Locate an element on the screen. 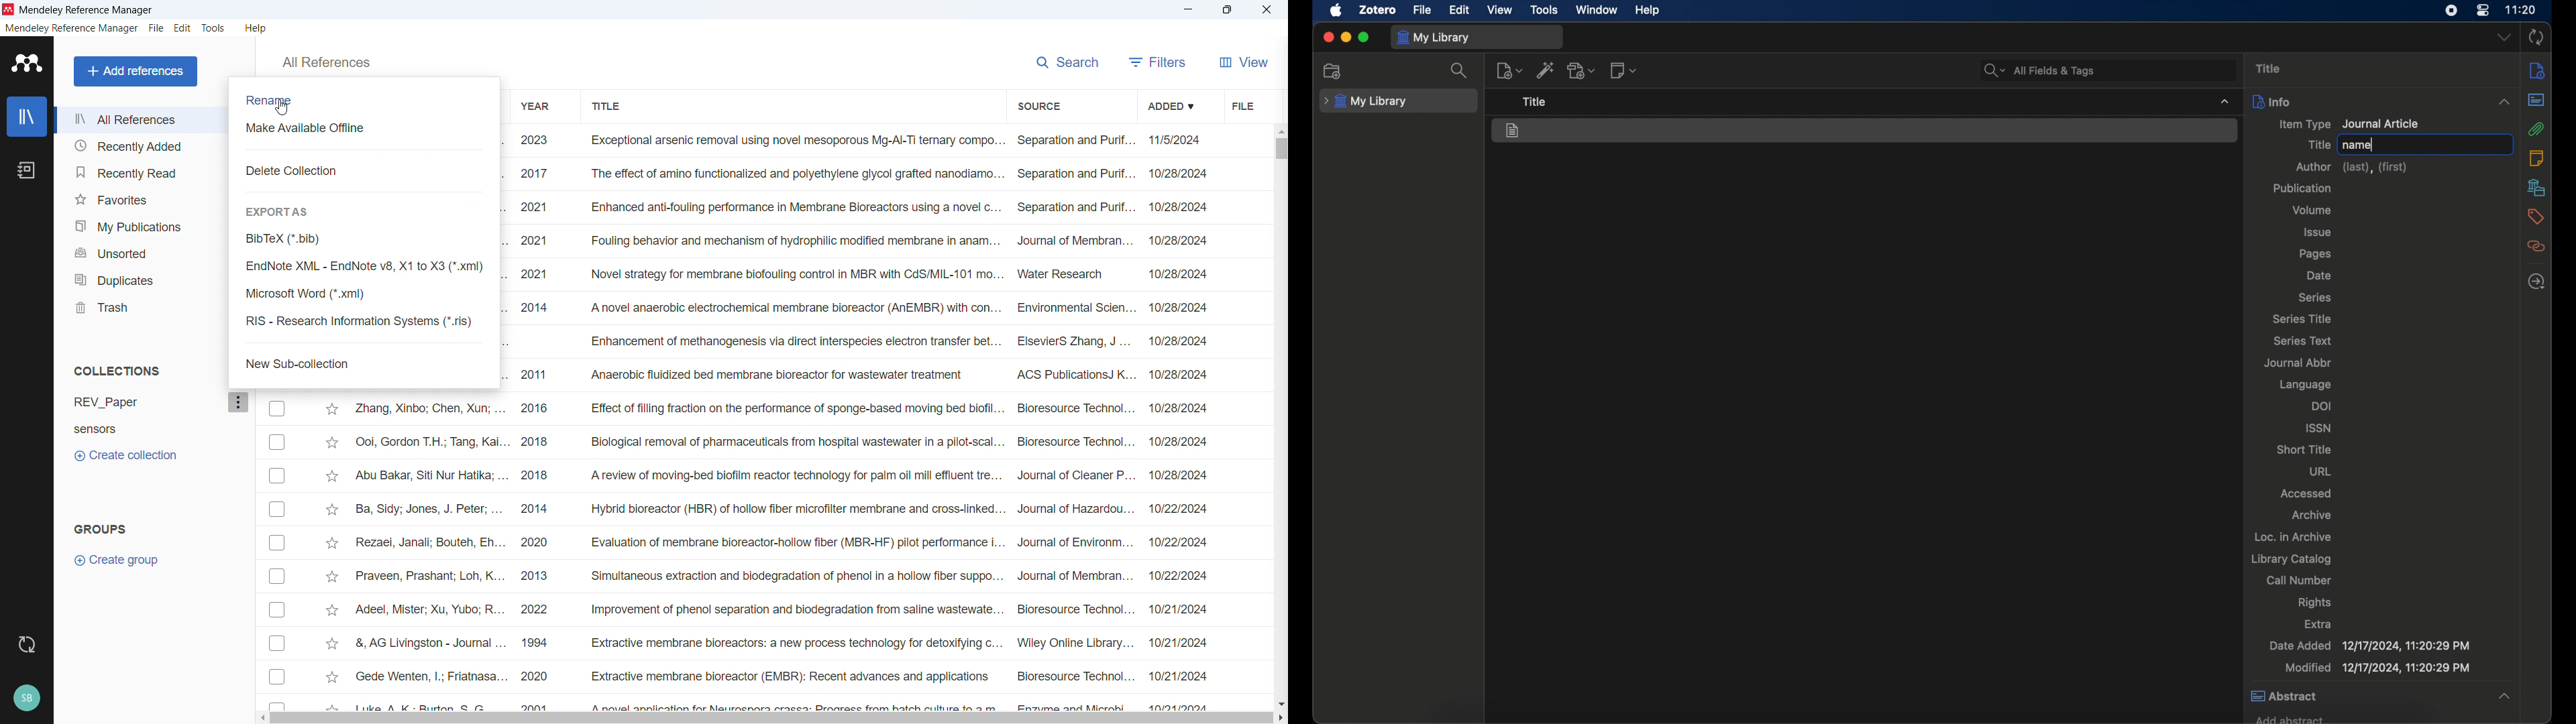  Banerjee, Somakraj; Das, ... 2023 Exceptional arsenic removal using novel mesoporous Mg-Al-Ti ternary compo... Separation and Purif... 11/5/2024 is located at coordinates (858, 141).